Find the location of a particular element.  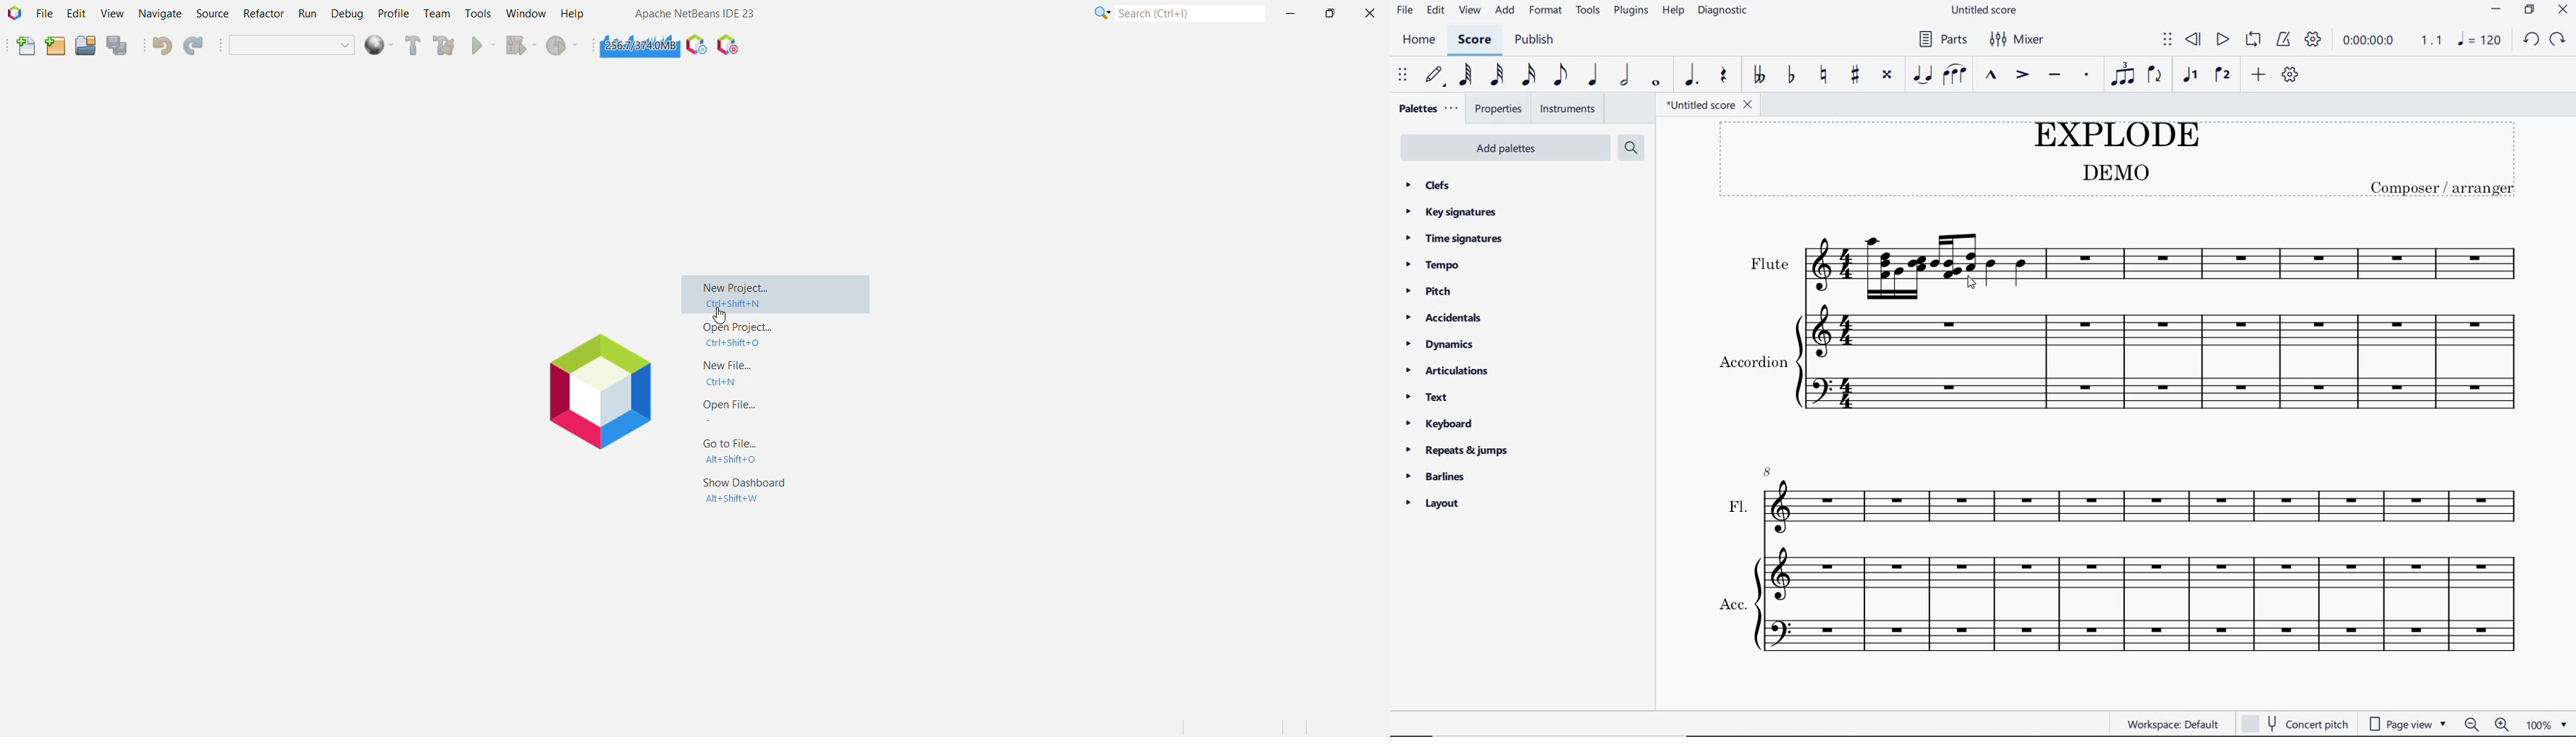

eighth note is located at coordinates (1563, 76).